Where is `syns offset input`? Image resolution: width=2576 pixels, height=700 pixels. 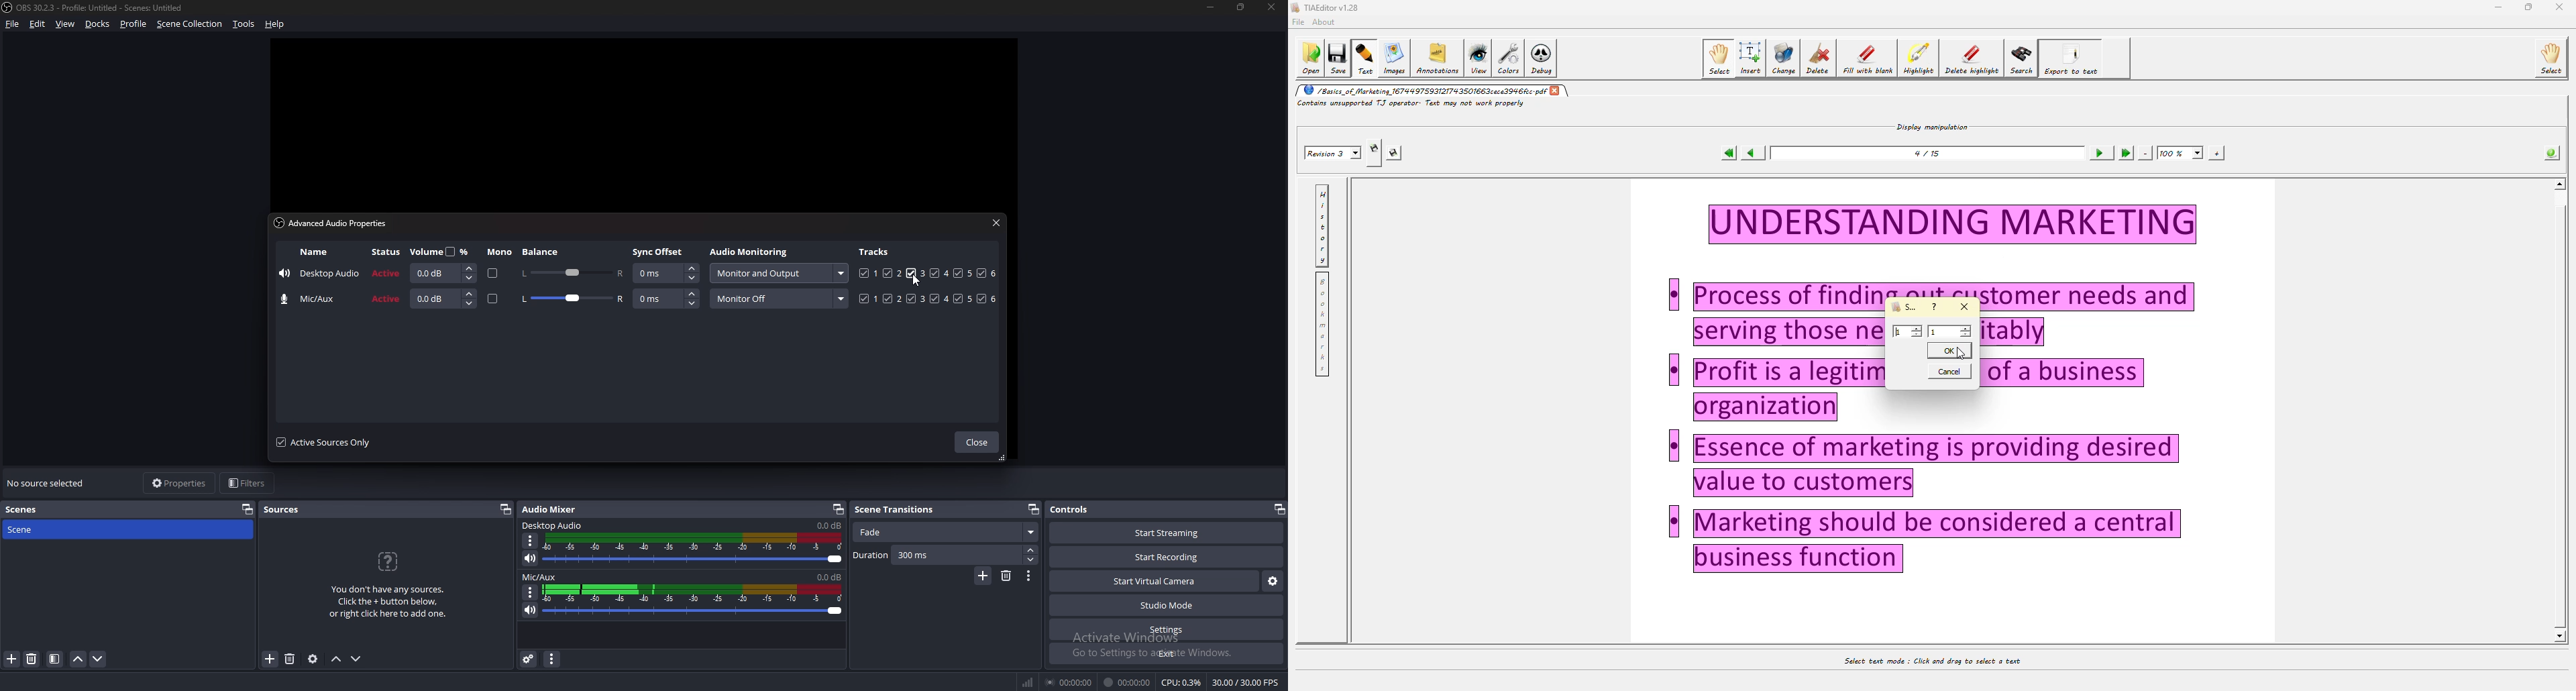 syns offset input is located at coordinates (667, 299).